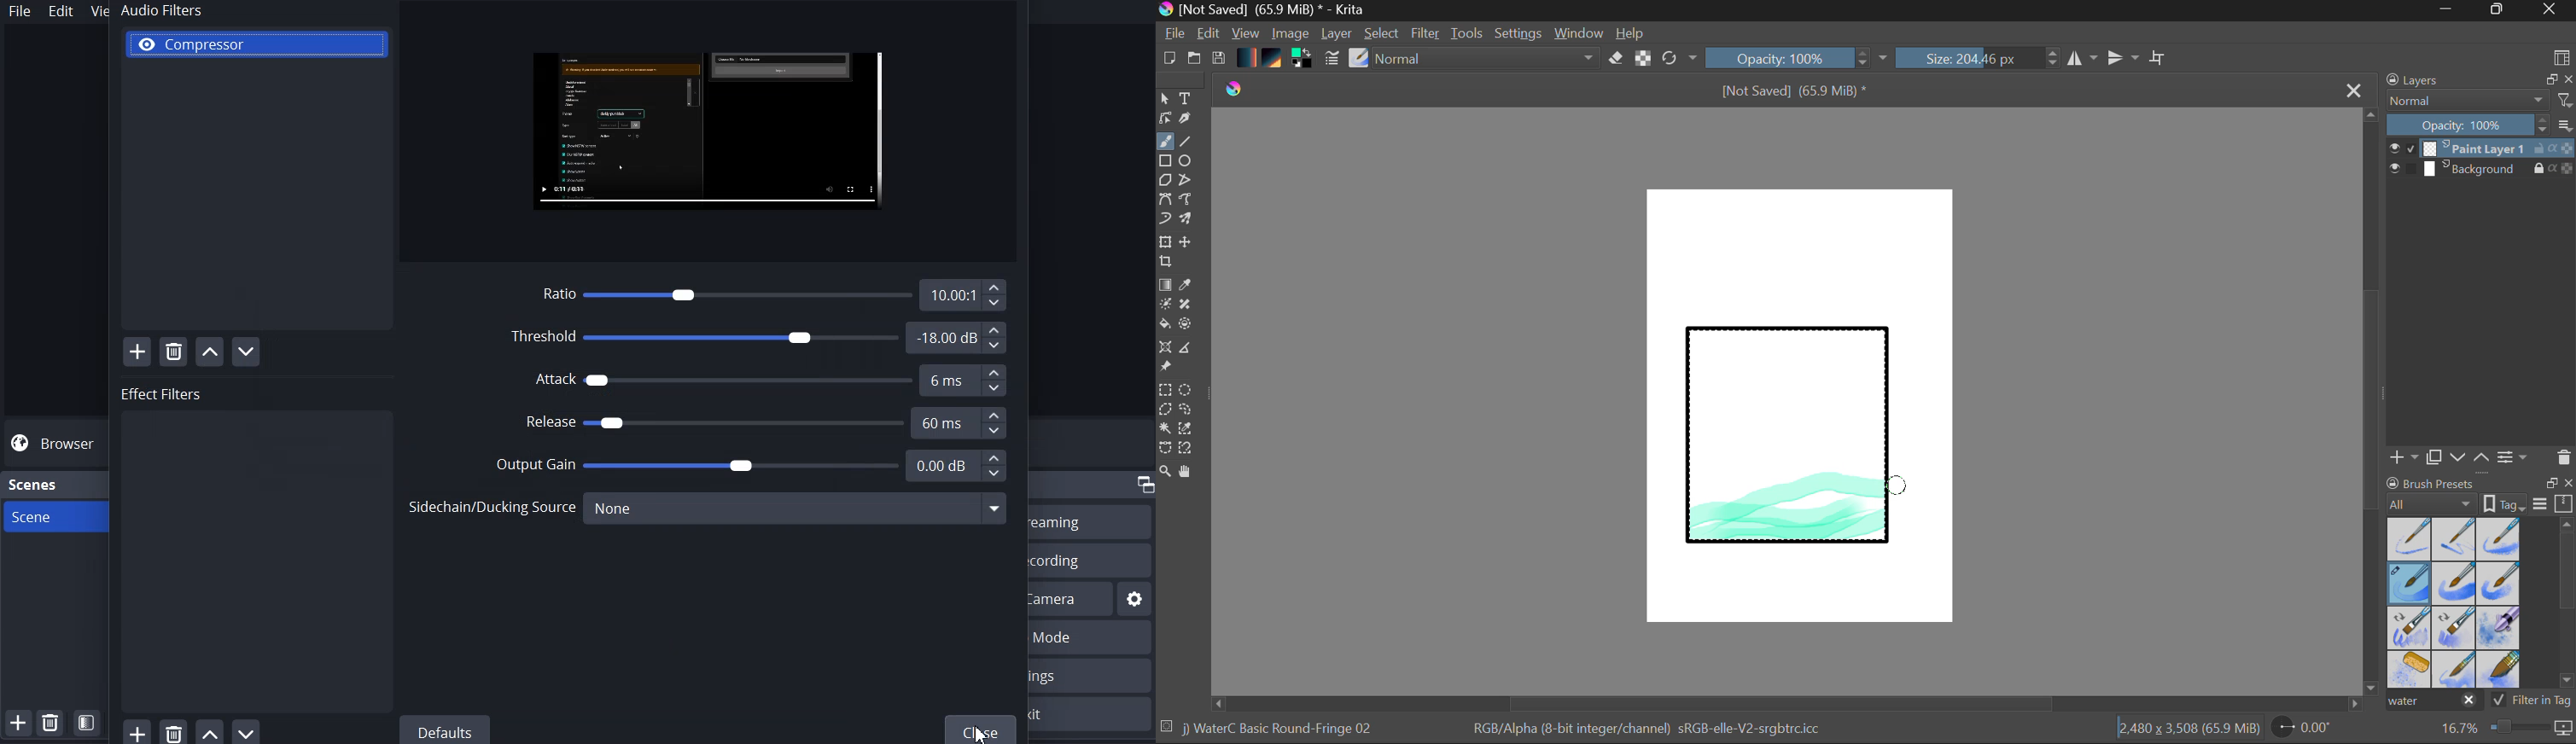  What do you see at coordinates (755, 466) in the screenshot?
I see `Output Gain 0.00 dB` at bounding box center [755, 466].